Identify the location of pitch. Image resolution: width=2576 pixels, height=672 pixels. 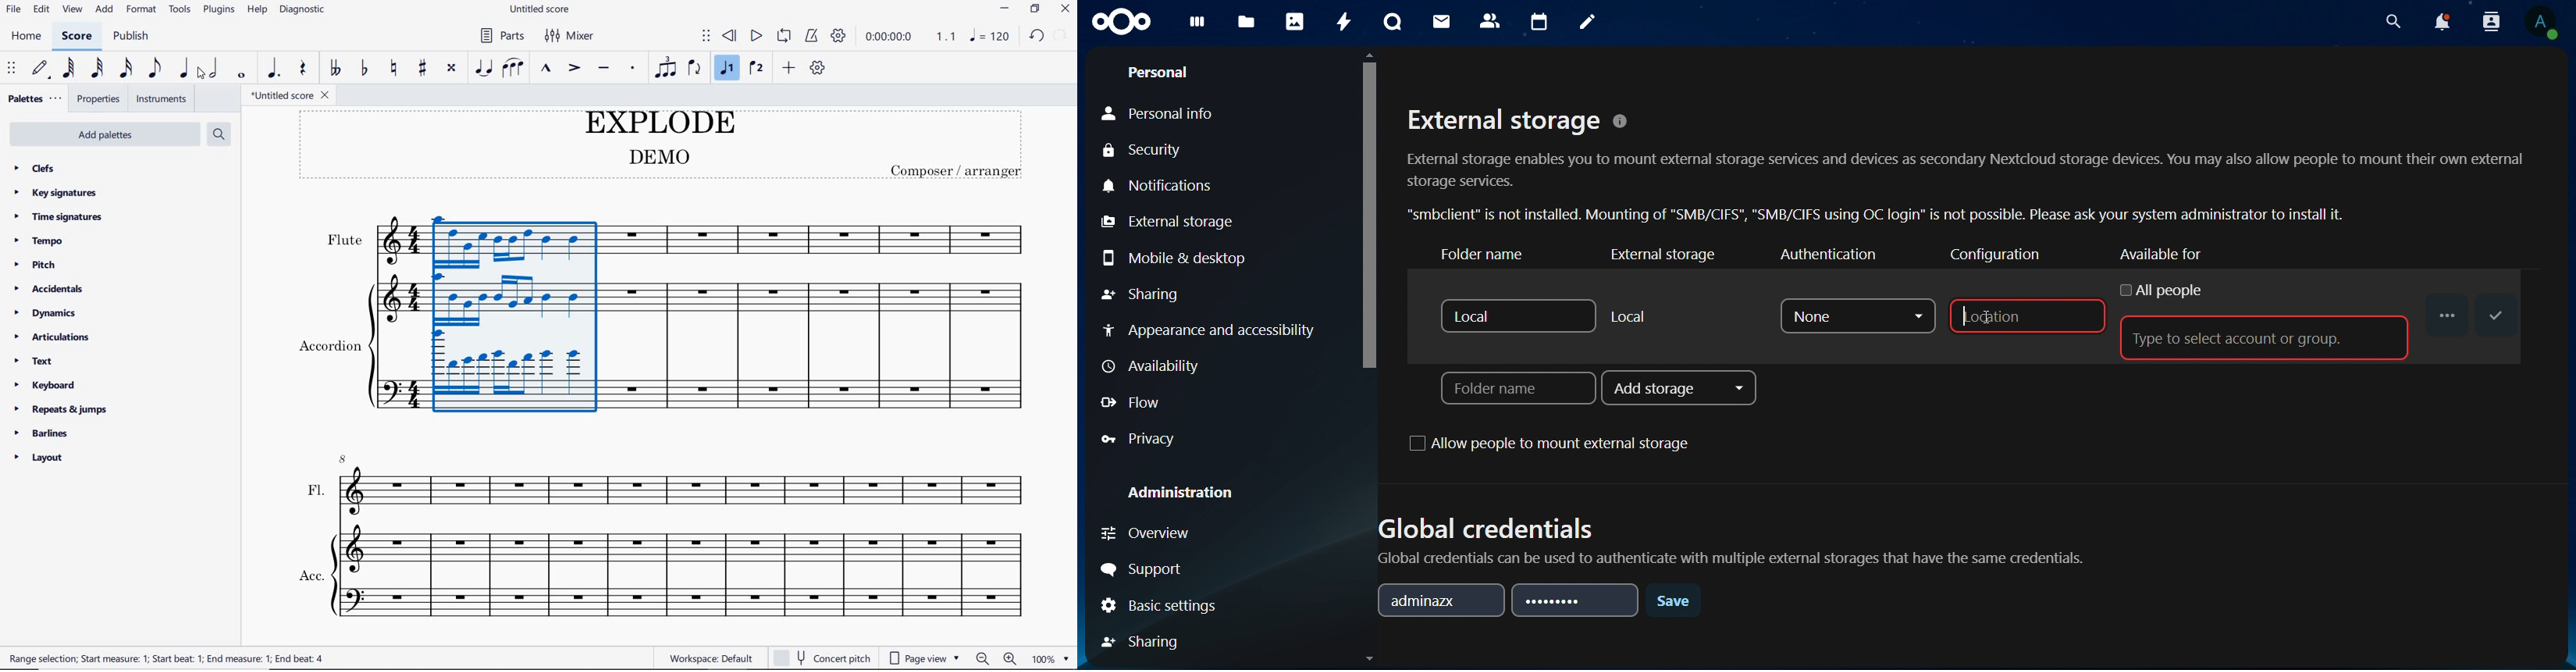
(37, 266).